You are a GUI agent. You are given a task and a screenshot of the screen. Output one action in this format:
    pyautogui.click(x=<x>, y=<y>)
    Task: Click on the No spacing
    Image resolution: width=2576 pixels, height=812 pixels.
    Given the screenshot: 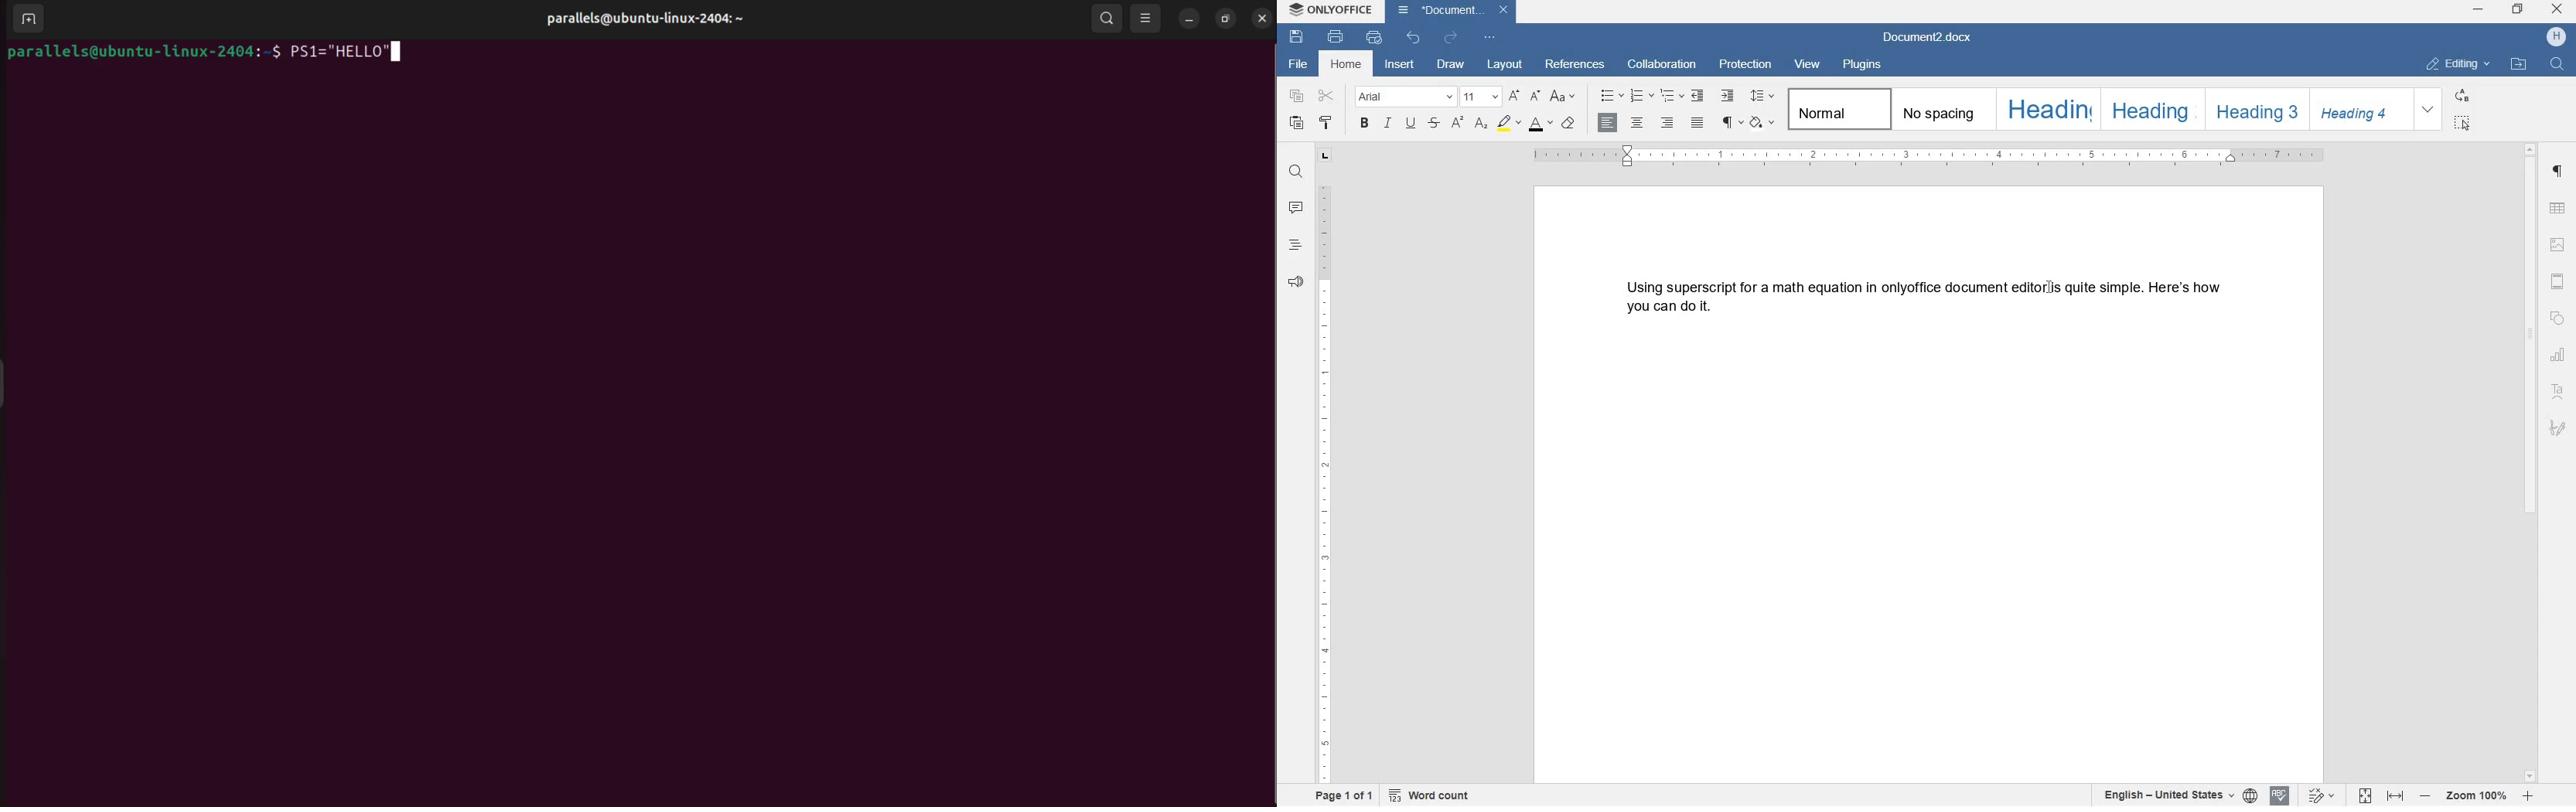 What is the action you would take?
    pyautogui.click(x=1938, y=108)
    